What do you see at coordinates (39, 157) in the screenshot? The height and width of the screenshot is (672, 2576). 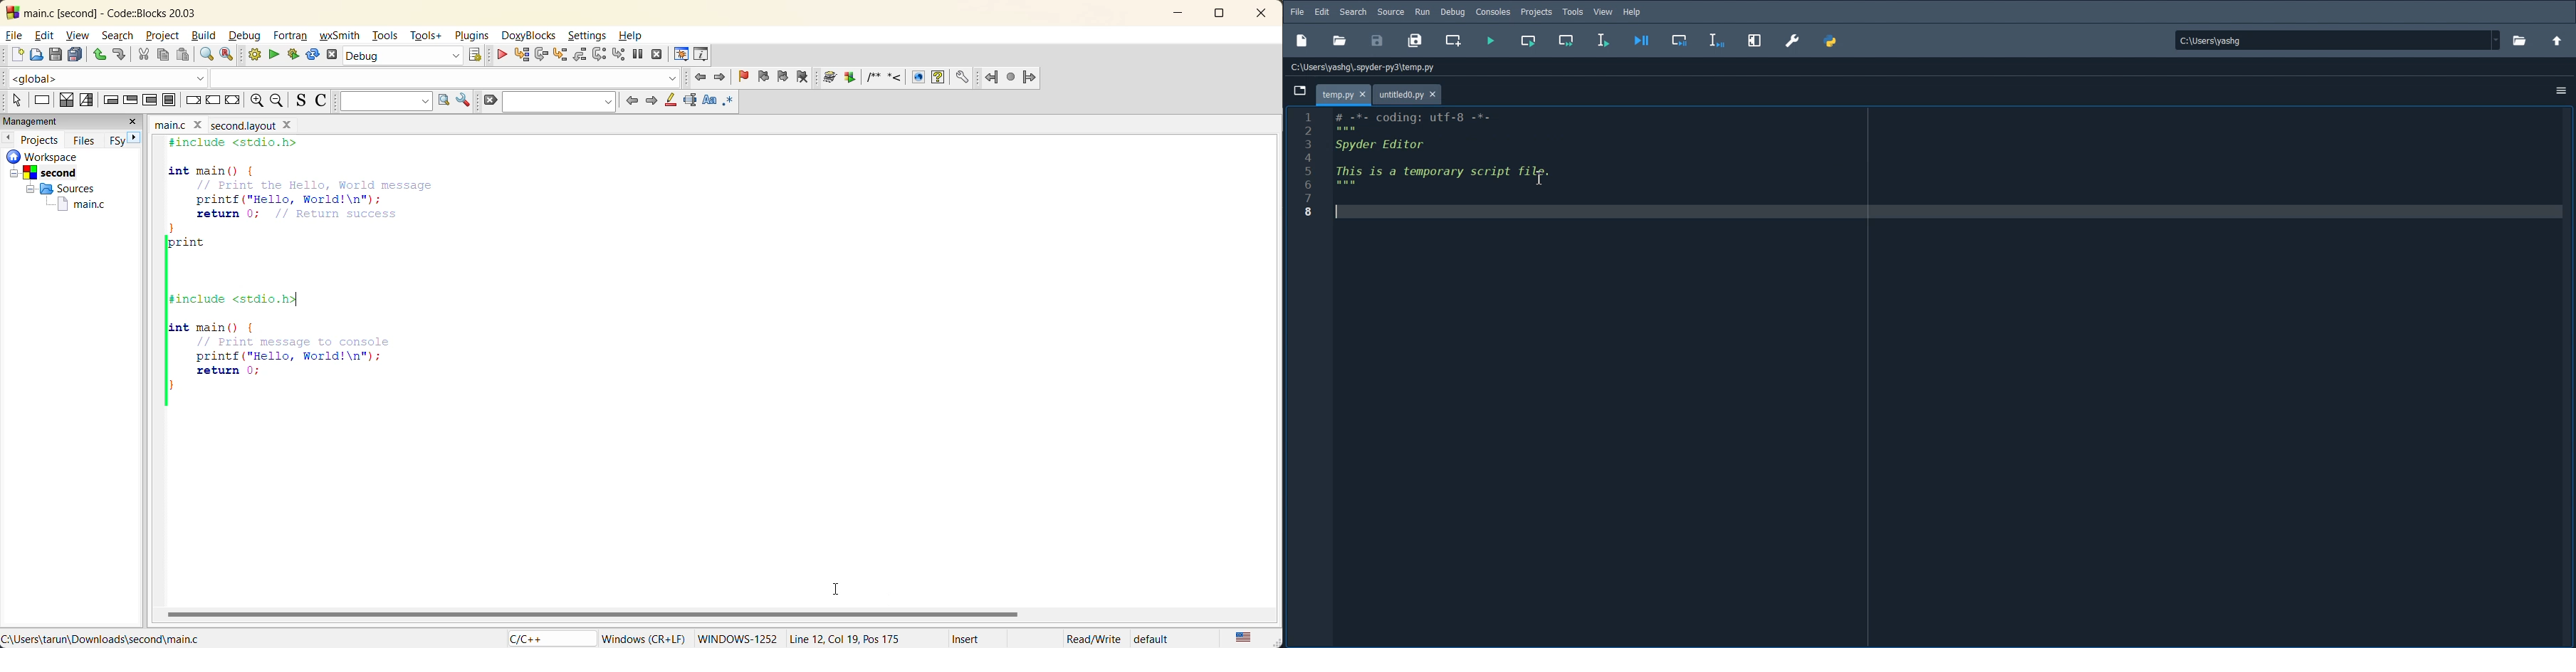 I see `workspace` at bounding box center [39, 157].